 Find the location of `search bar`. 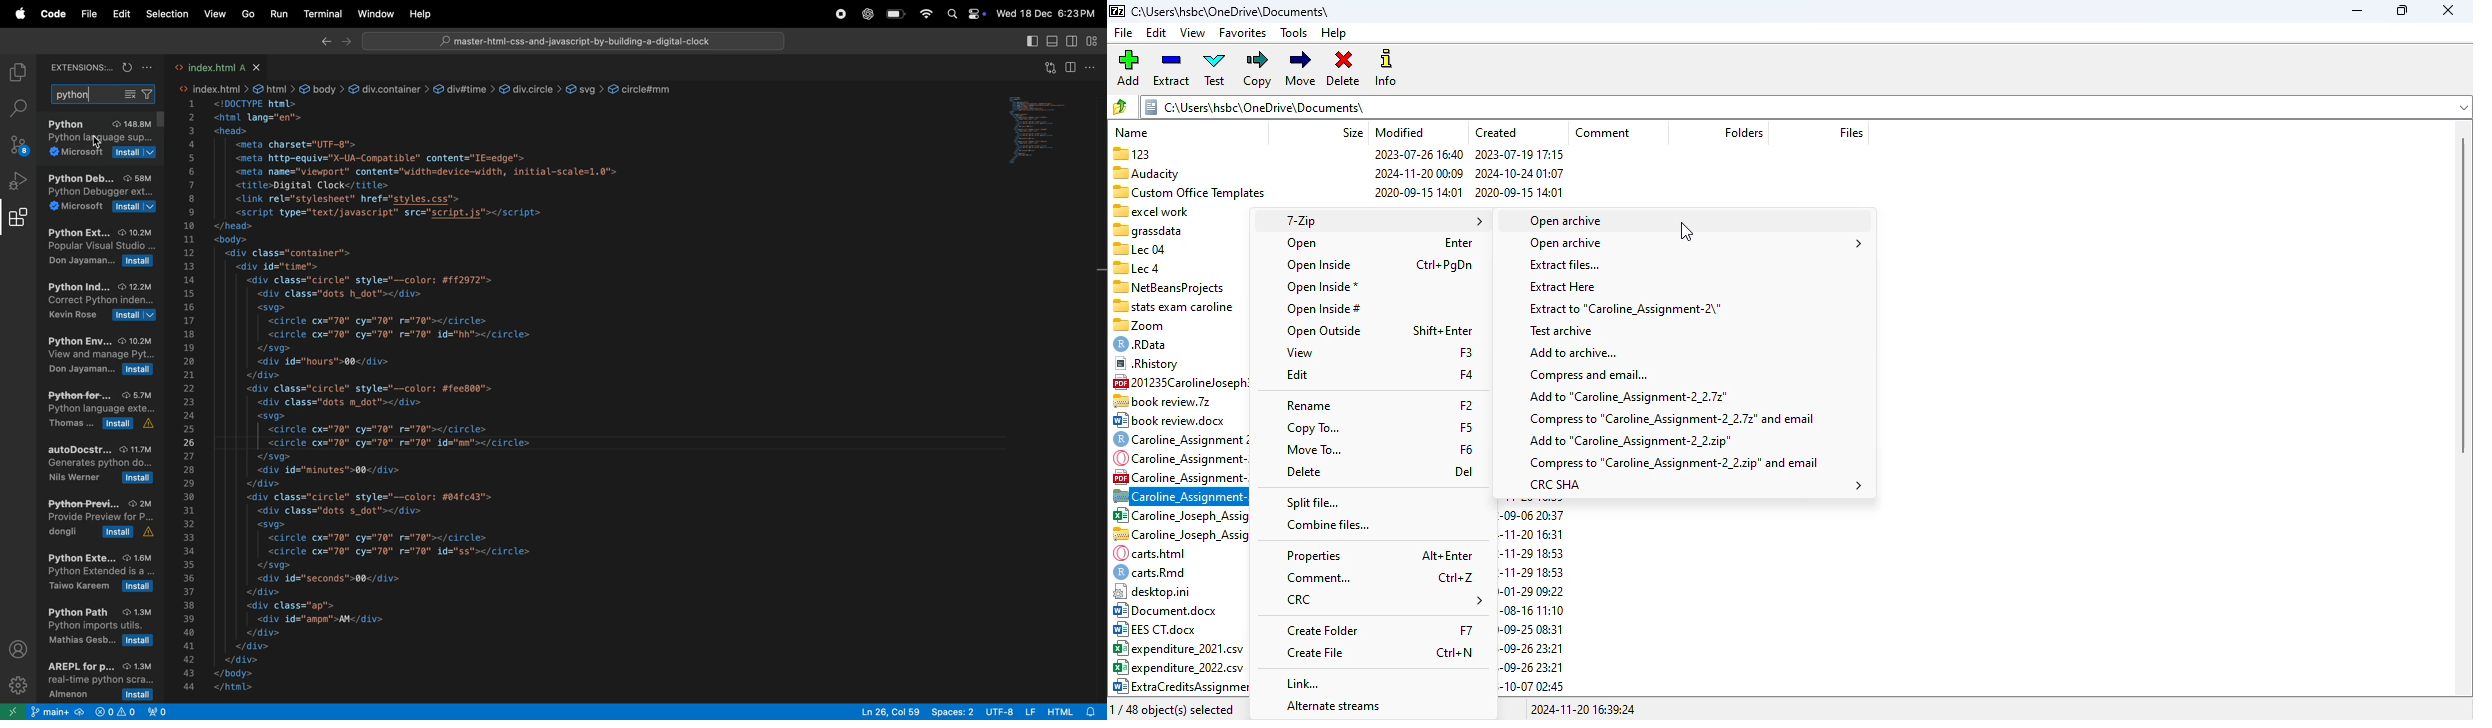

search bar is located at coordinates (571, 41).